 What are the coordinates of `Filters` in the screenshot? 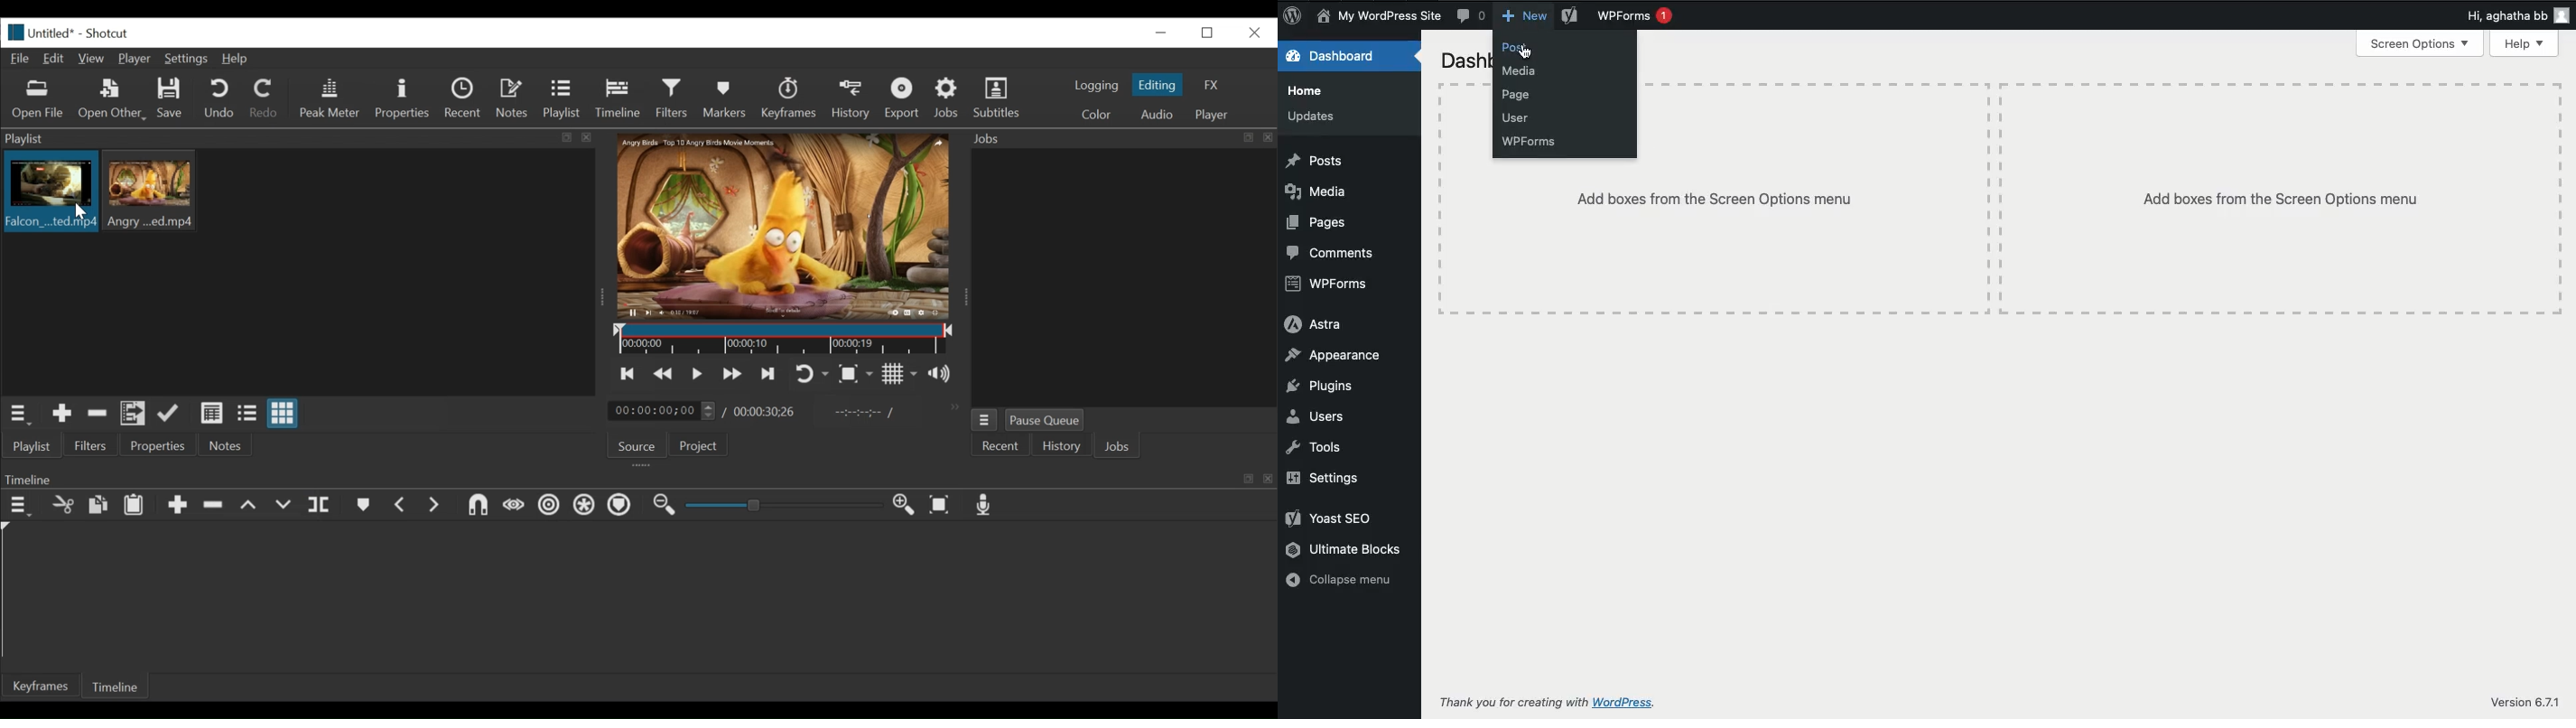 It's located at (675, 99).